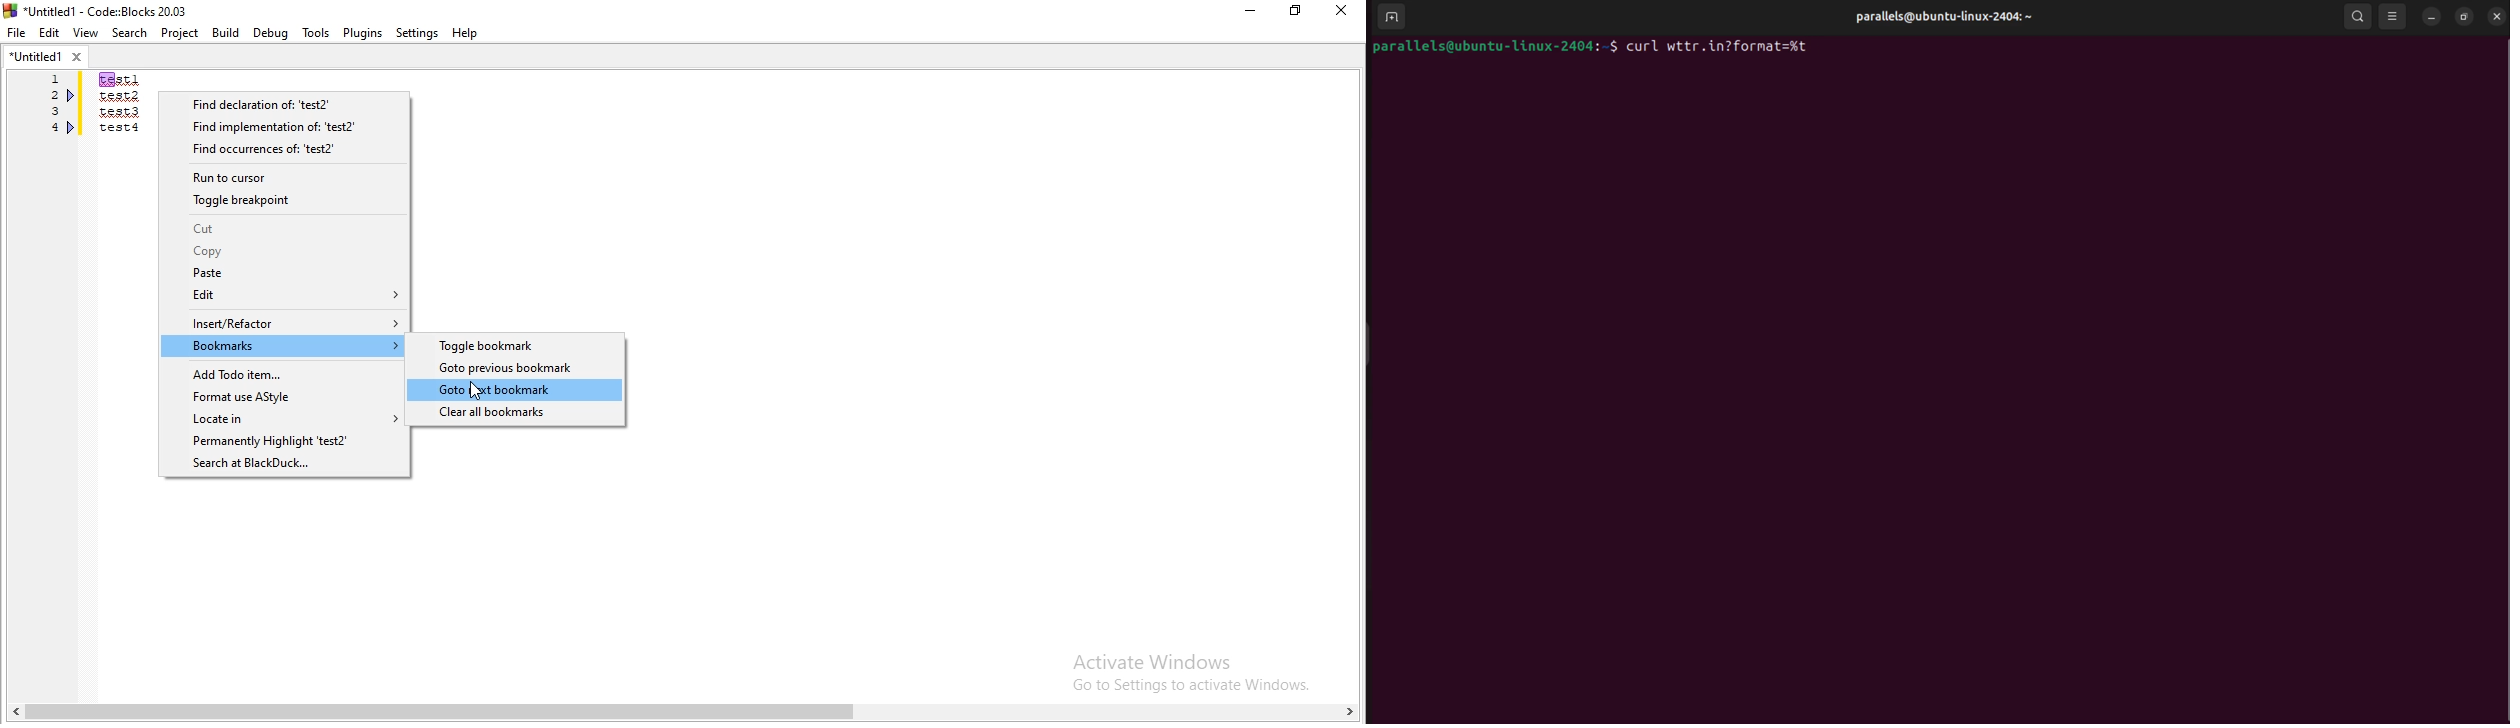 This screenshot has height=728, width=2520. What do you see at coordinates (284, 396) in the screenshot?
I see `Format use AStyle` at bounding box center [284, 396].